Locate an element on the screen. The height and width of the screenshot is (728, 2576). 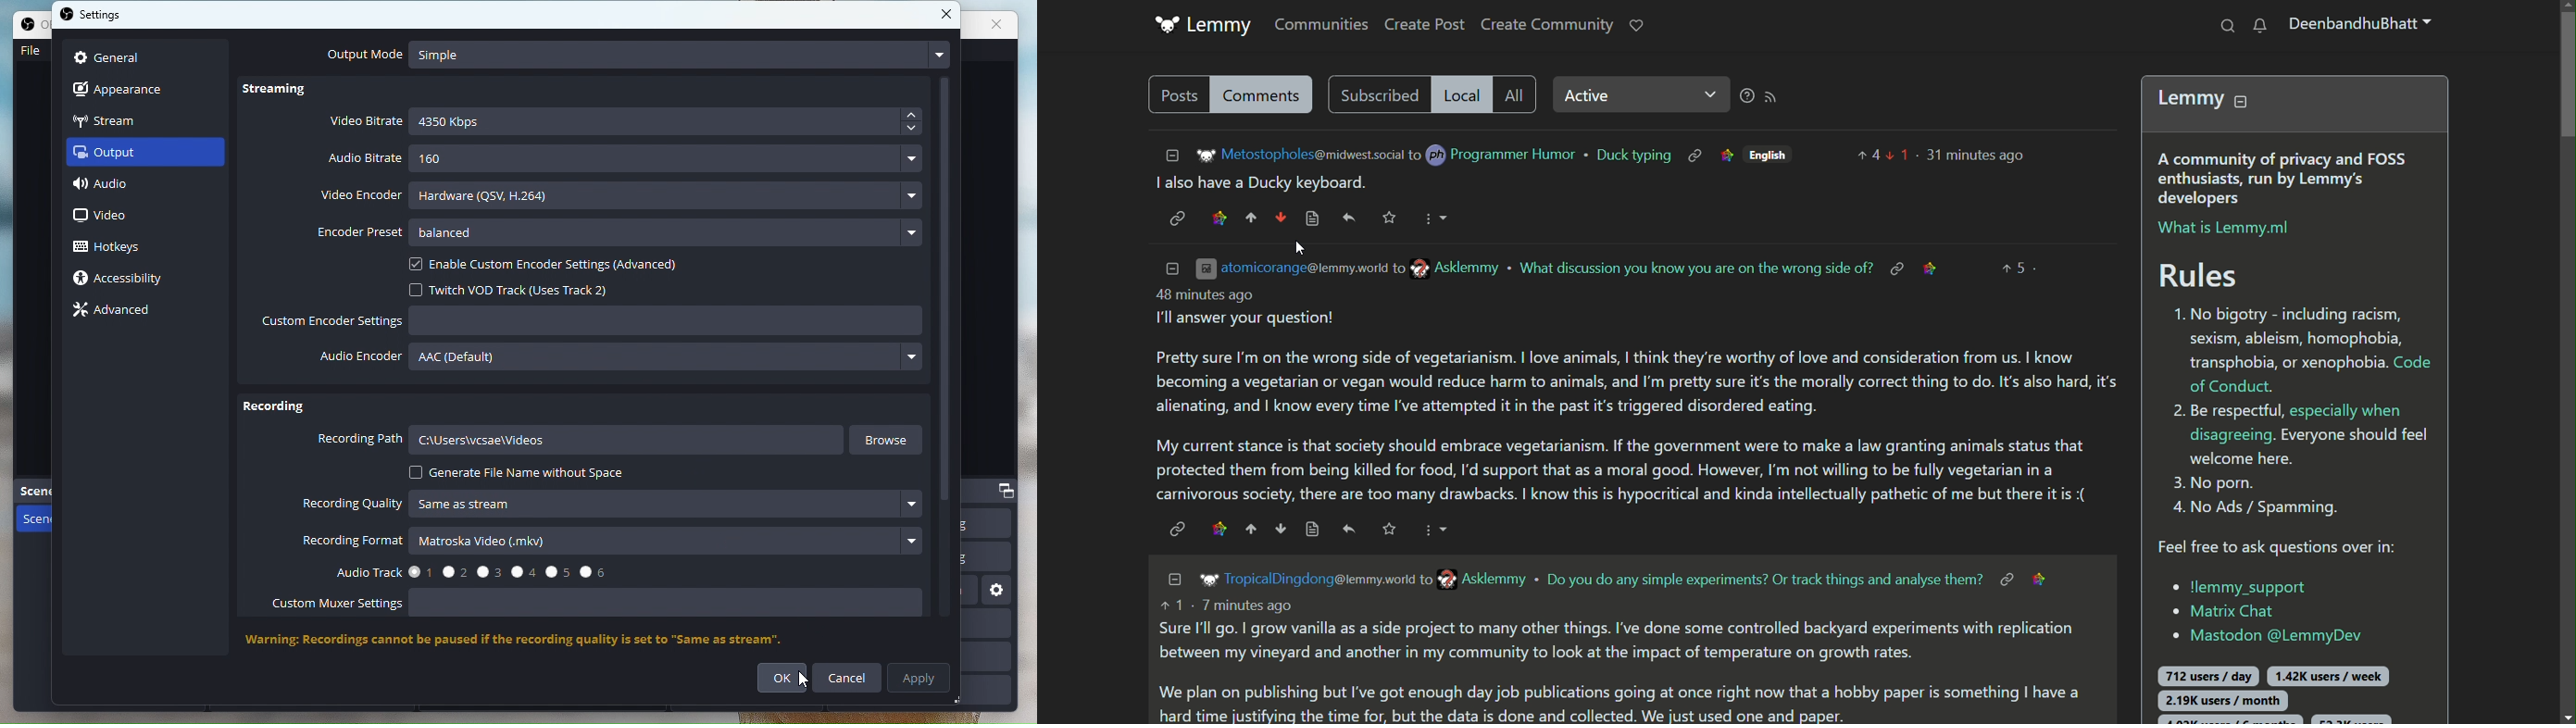
status is located at coordinates (1636, 97).